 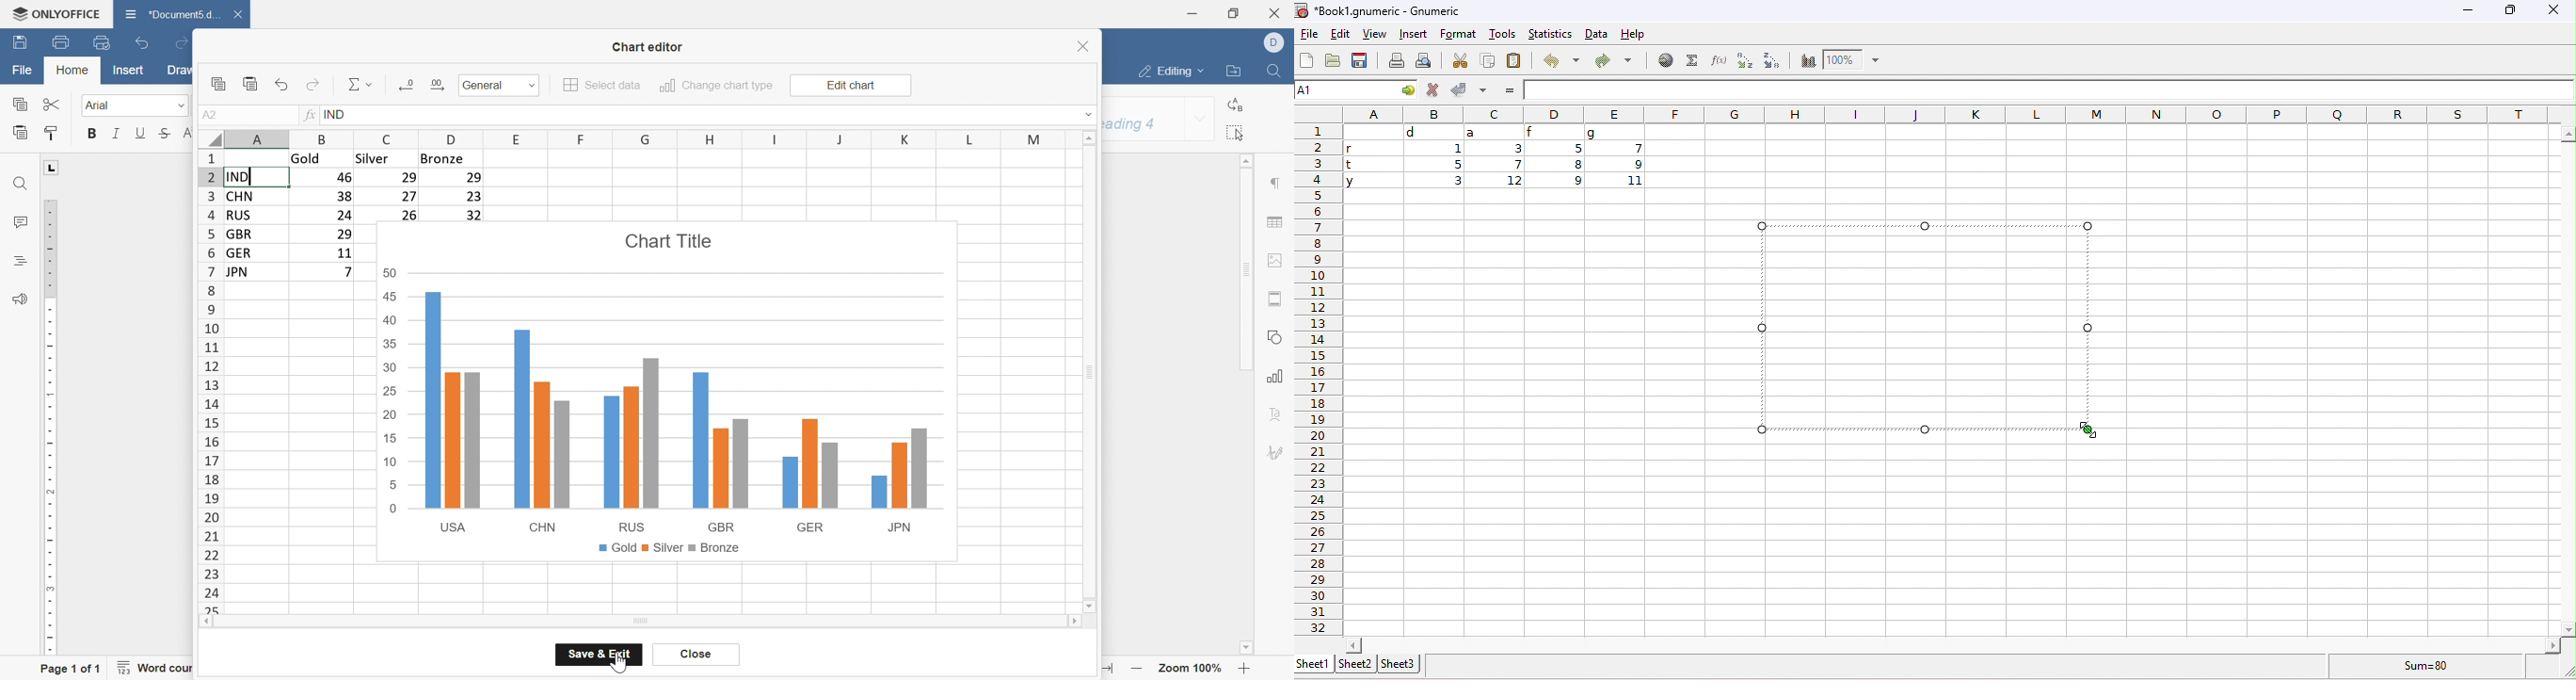 What do you see at coordinates (1355, 664) in the screenshot?
I see `sheet2` at bounding box center [1355, 664].